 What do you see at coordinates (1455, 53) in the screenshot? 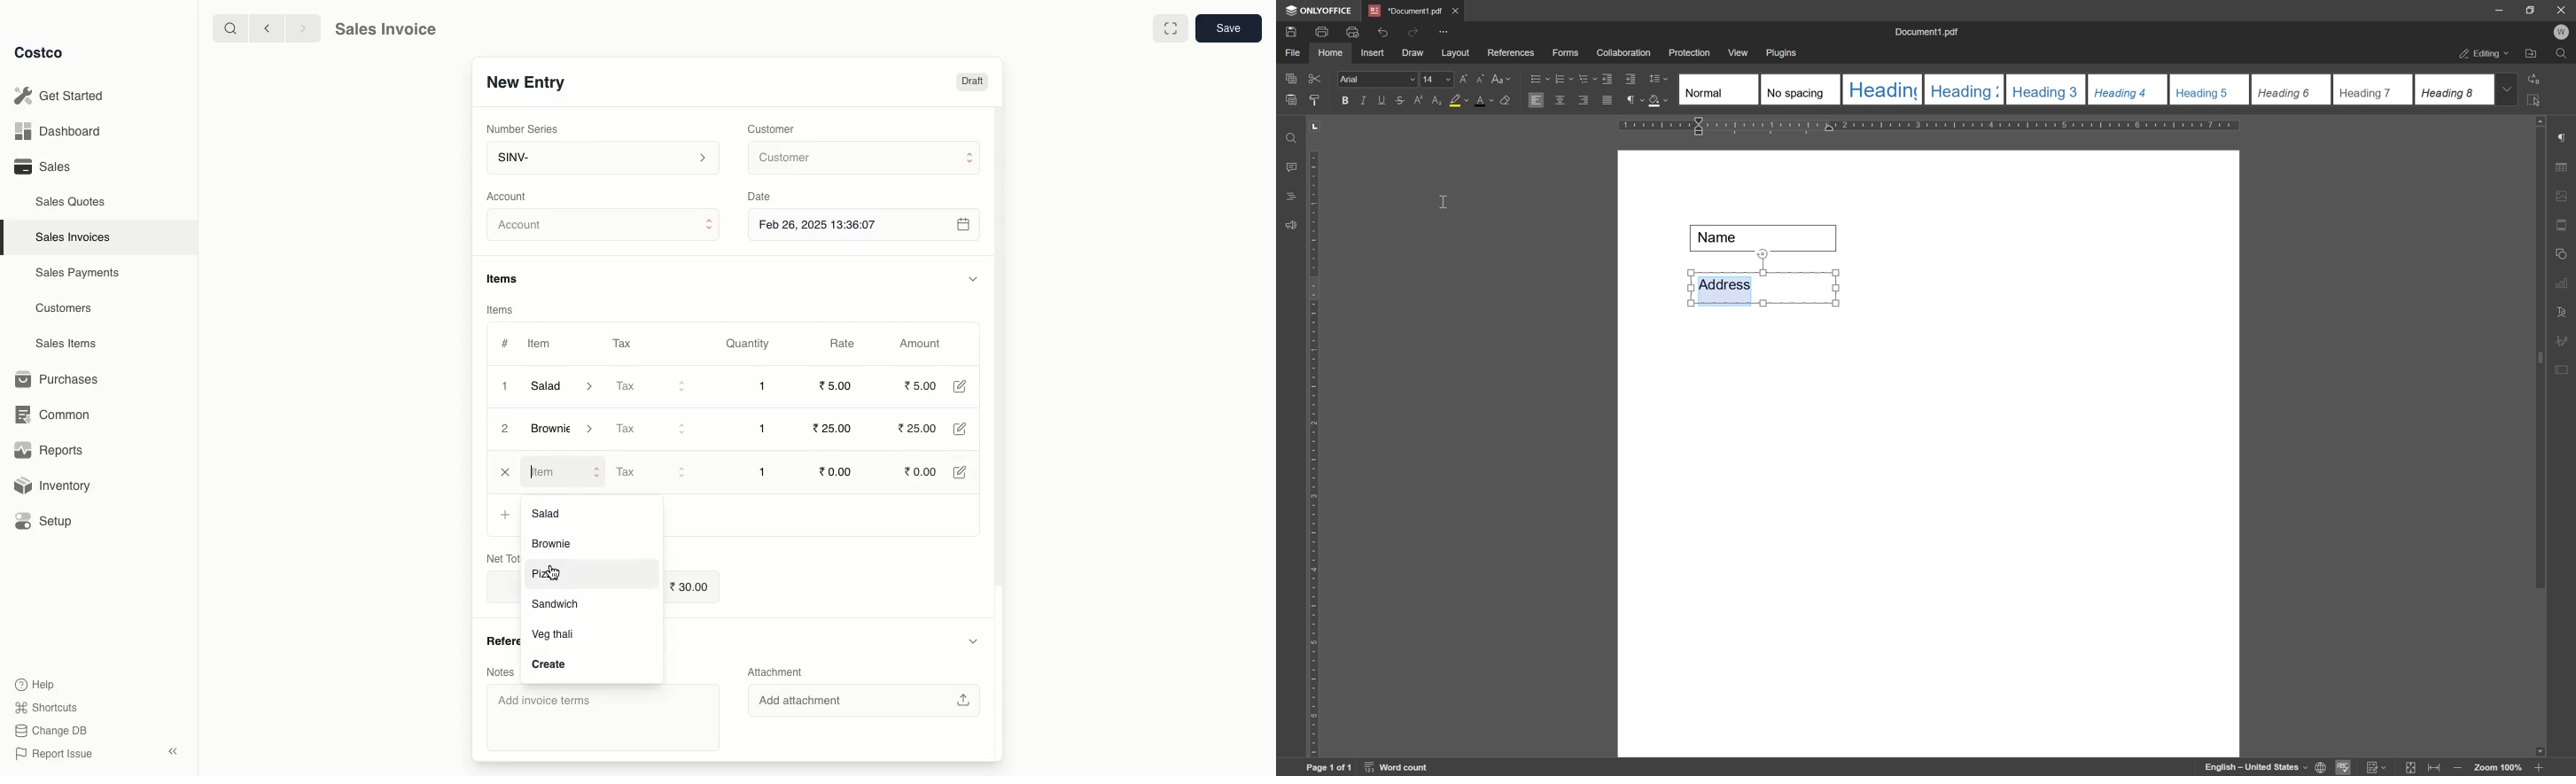
I see `layout` at bounding box center [1455, 53].